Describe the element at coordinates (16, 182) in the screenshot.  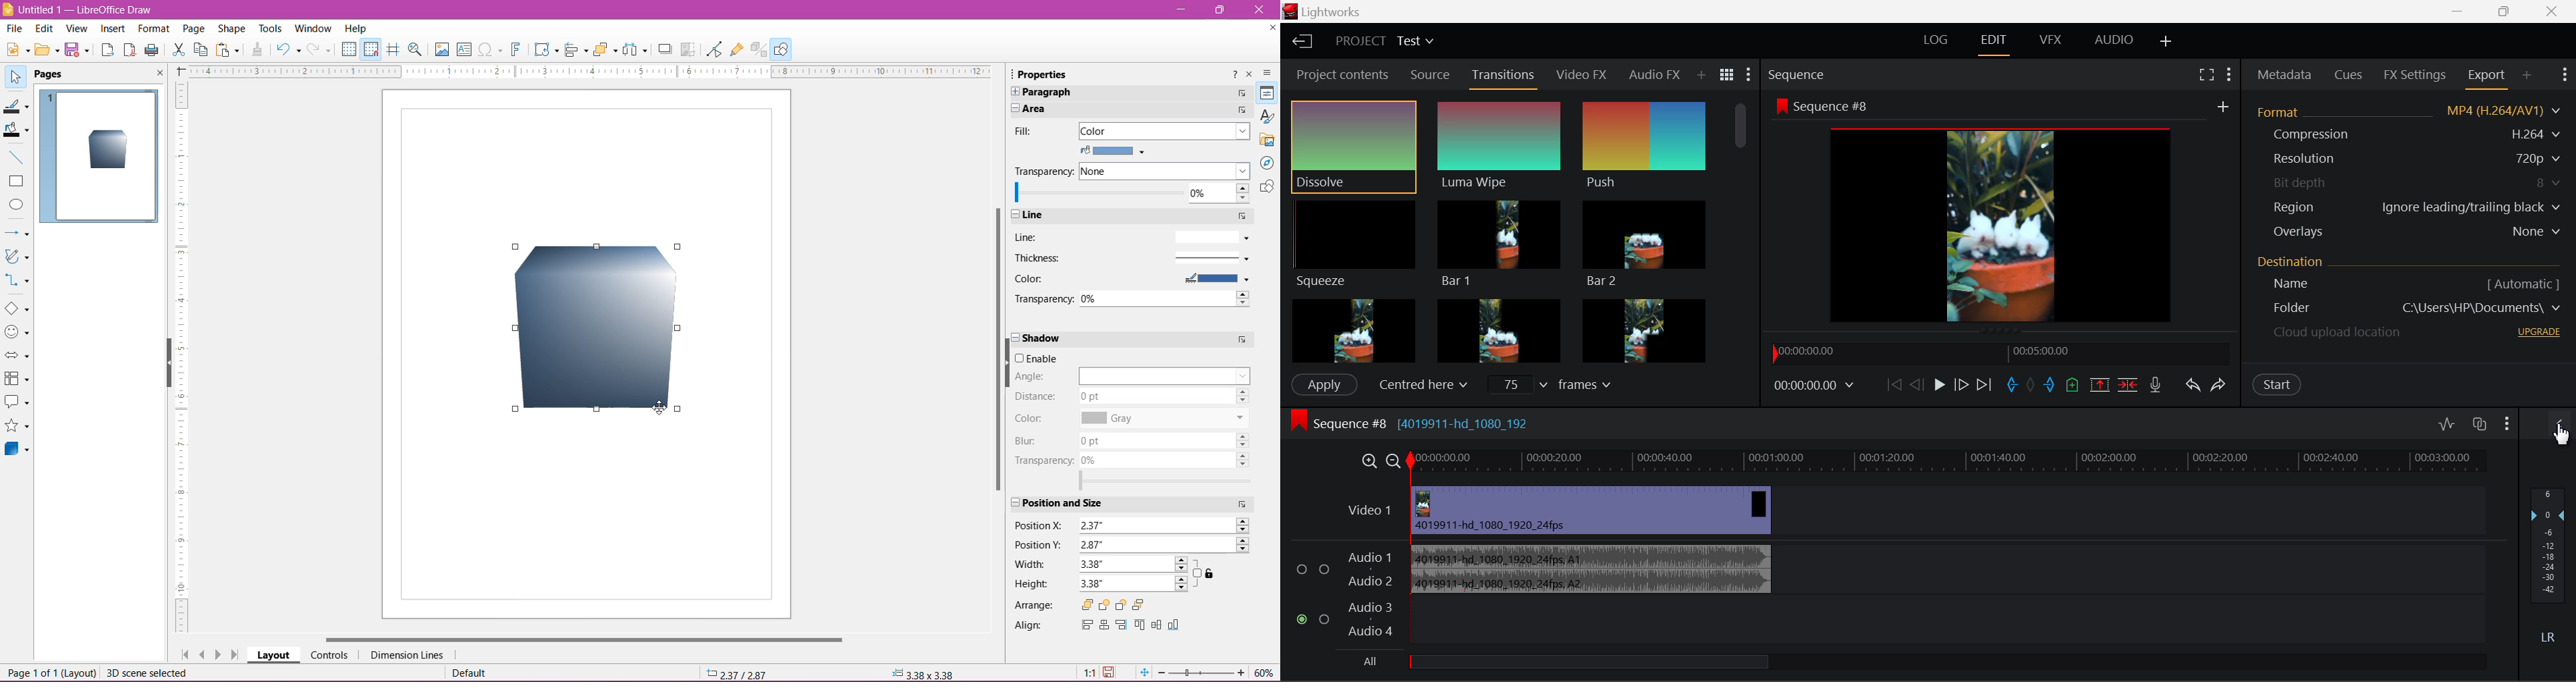
I see `Rectangle` at that location.